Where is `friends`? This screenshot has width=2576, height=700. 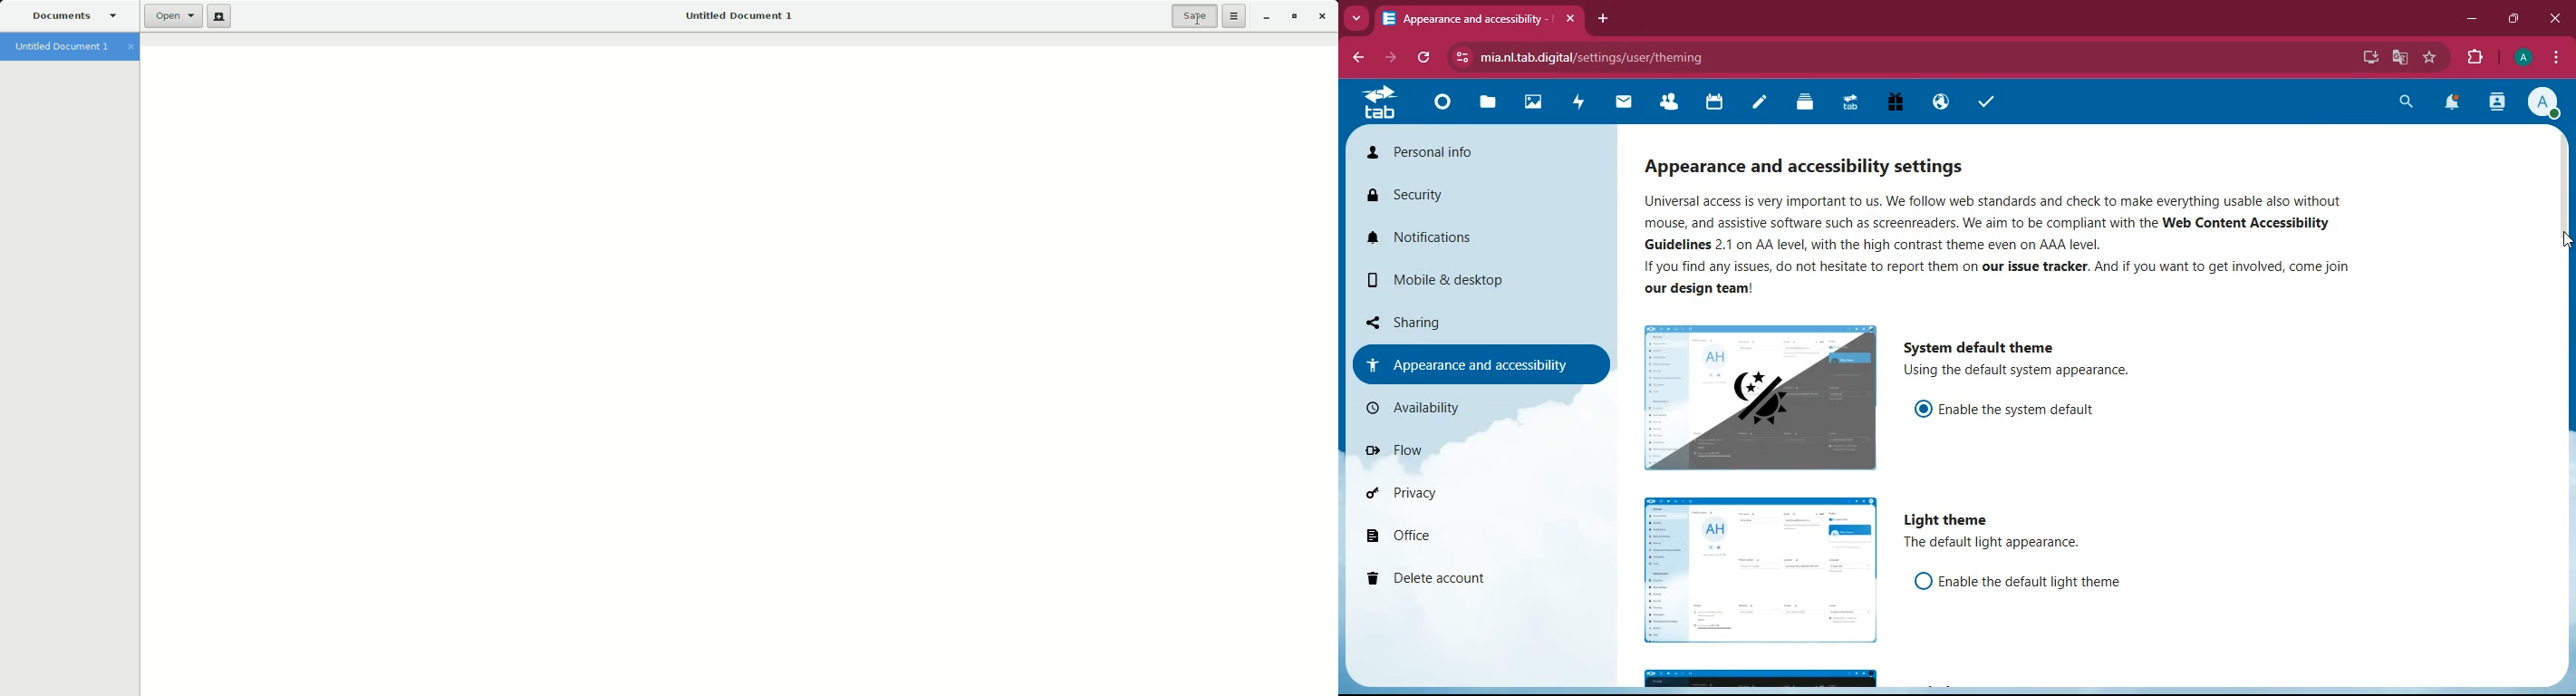 friends is located at coordinates (1667, 104).